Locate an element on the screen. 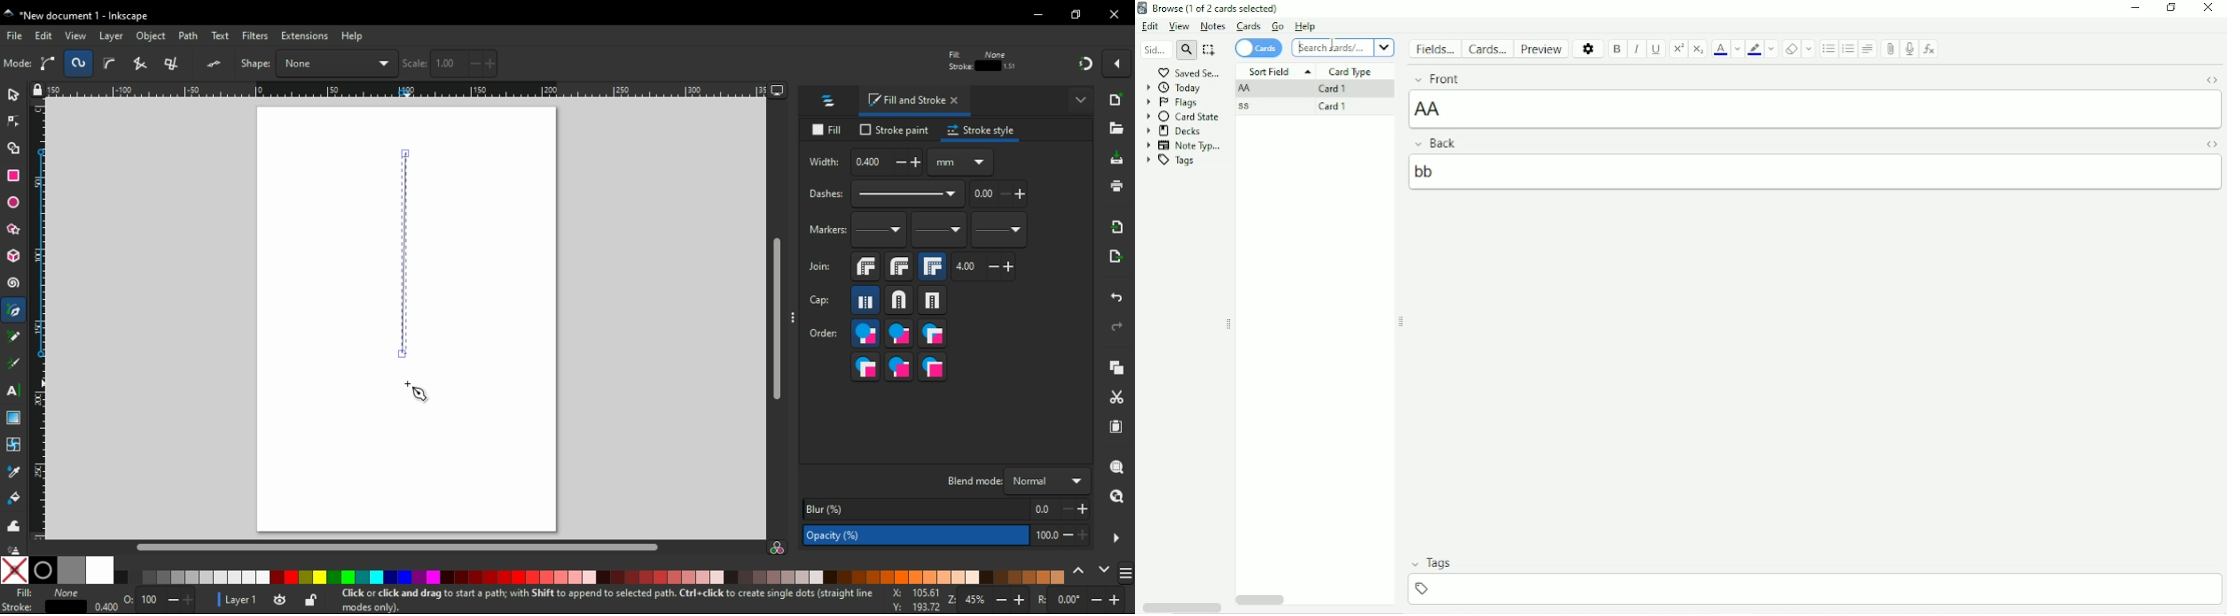  Select is located at coordinates (1211, 50).